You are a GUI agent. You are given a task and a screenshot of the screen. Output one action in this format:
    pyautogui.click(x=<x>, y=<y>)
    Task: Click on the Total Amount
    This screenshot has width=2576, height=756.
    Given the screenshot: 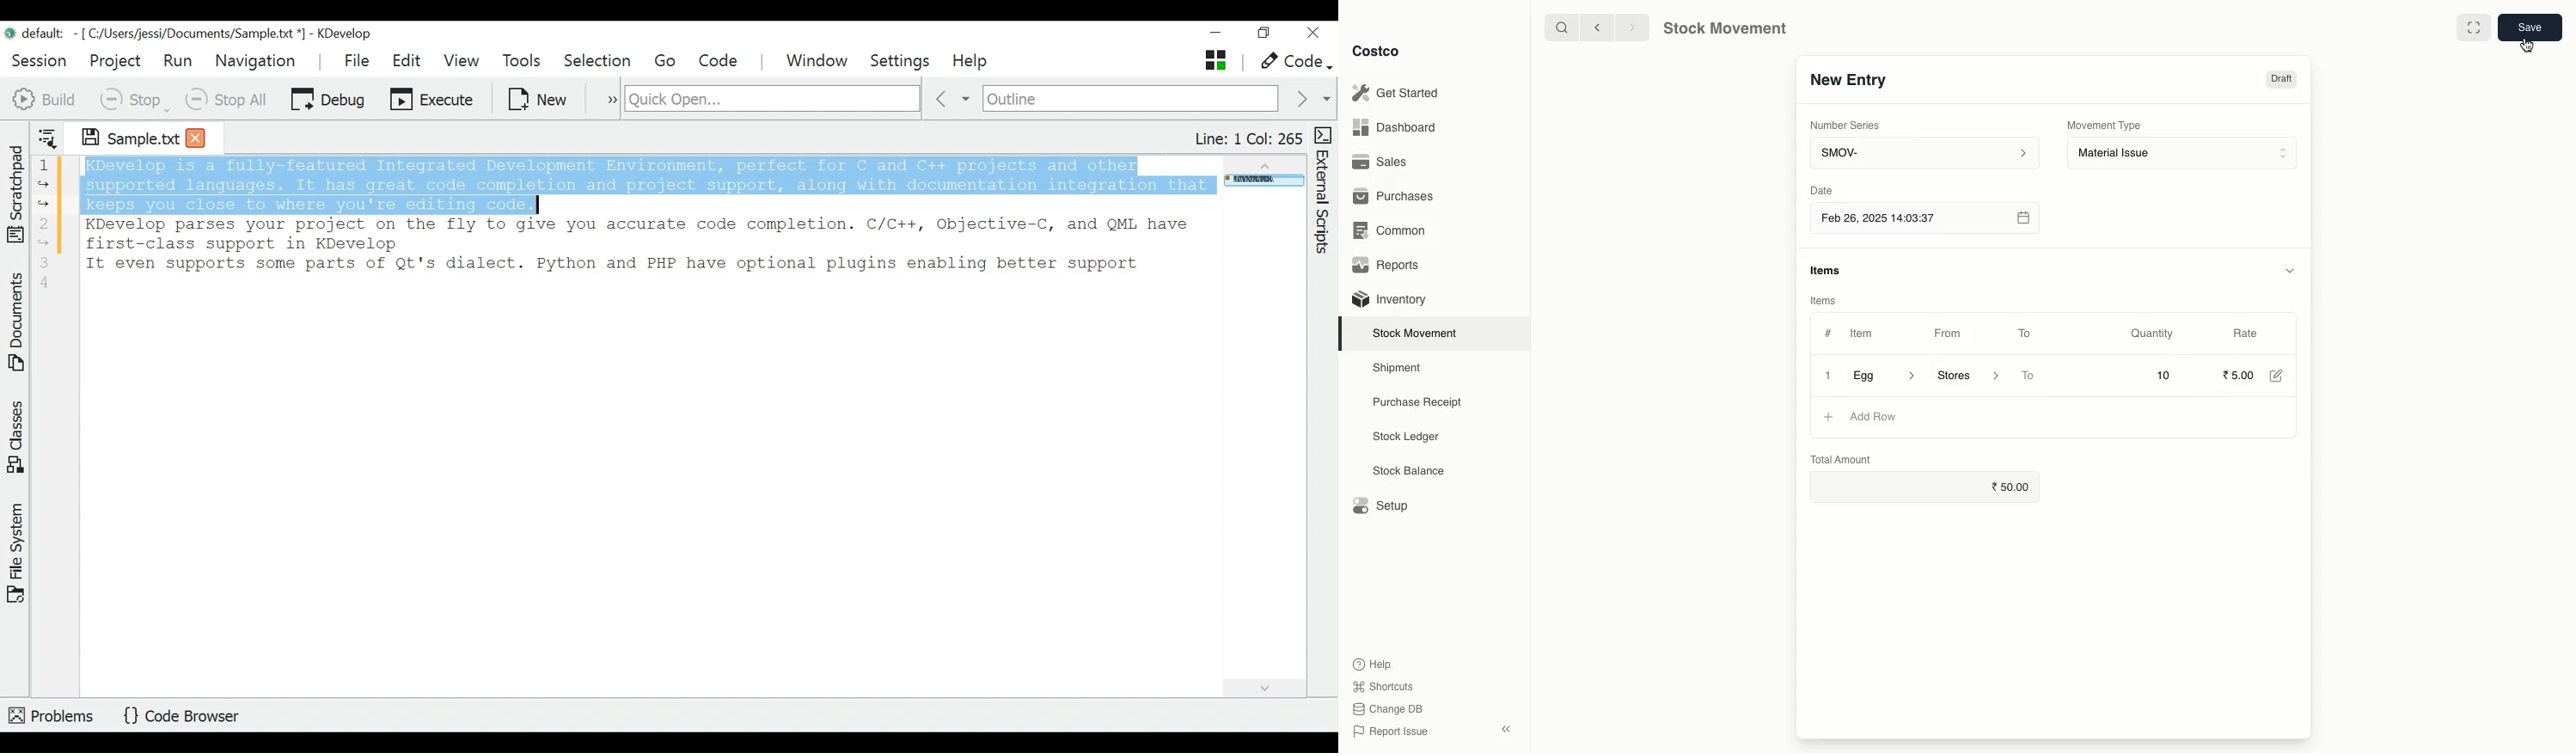 What is the action you would take?
    pyautogui.click(x=1841, y=458)
    